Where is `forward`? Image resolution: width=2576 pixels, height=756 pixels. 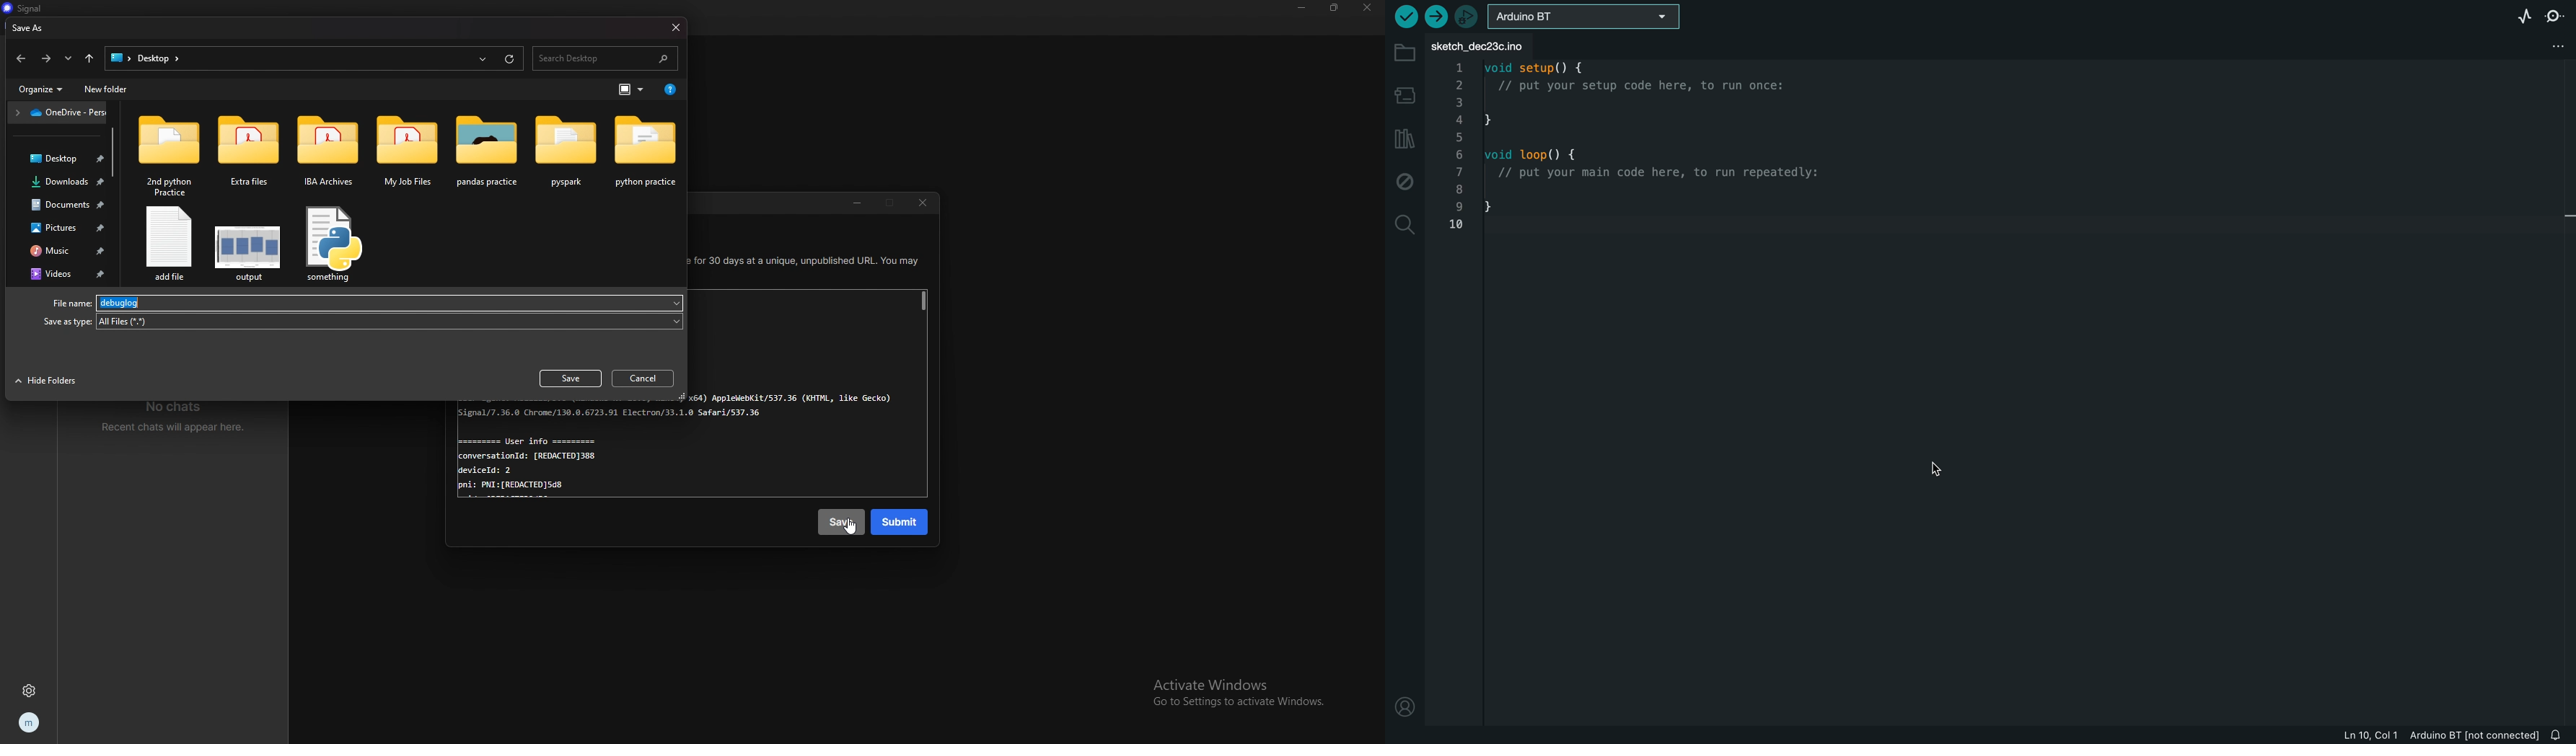
forward is located at coordinates (47, 58).